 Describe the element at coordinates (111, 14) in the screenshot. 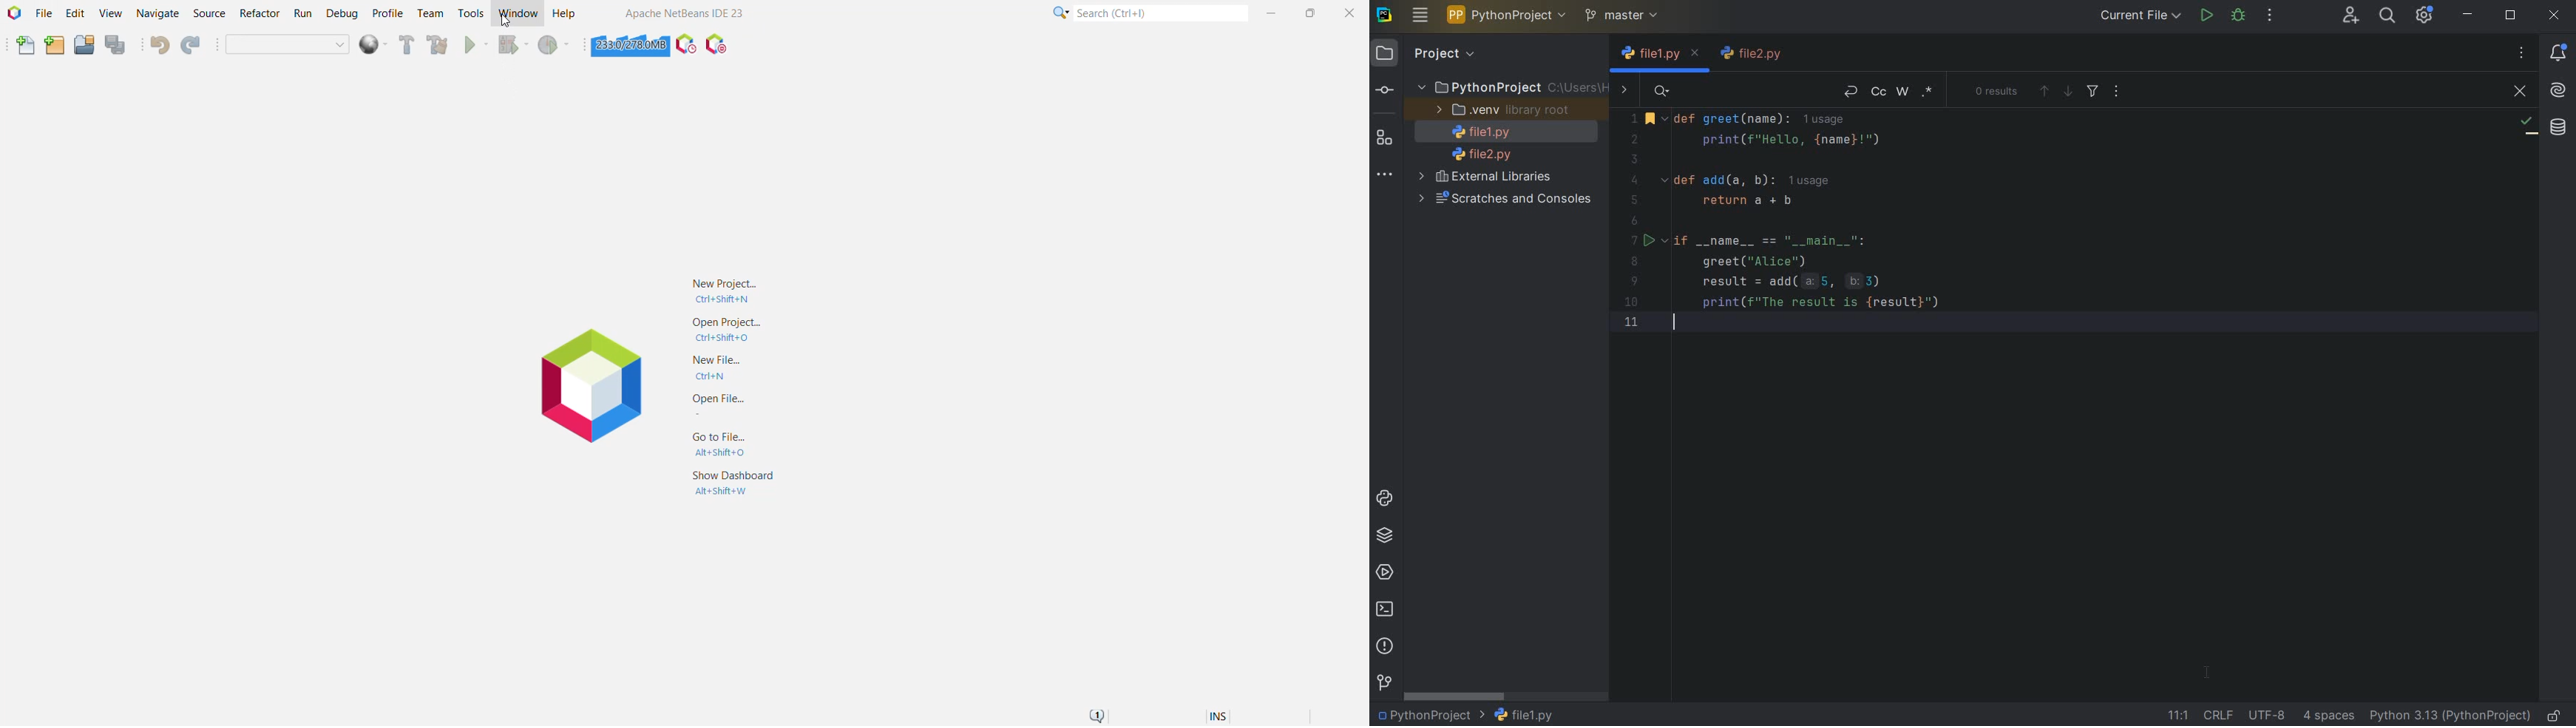

I see `View` at that location.